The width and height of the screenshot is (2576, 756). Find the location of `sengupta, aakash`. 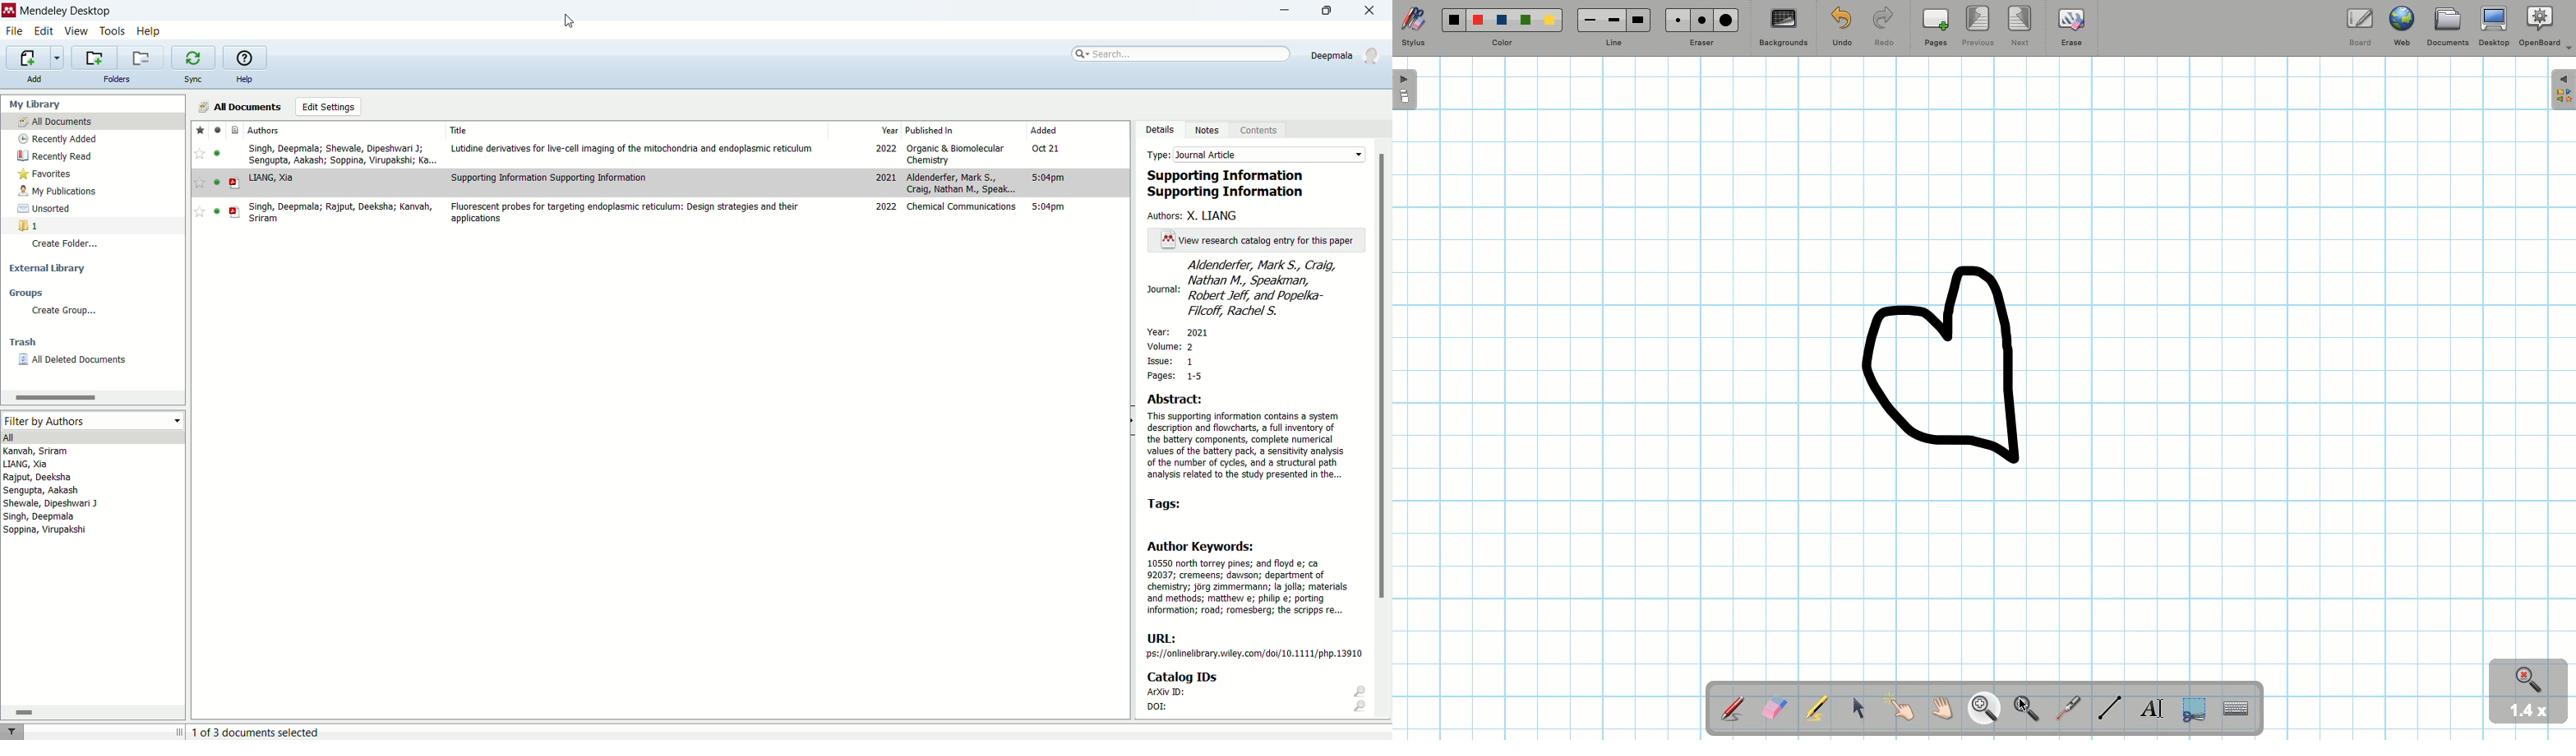

sengupta, aakash is located at coordinates (42, 490).